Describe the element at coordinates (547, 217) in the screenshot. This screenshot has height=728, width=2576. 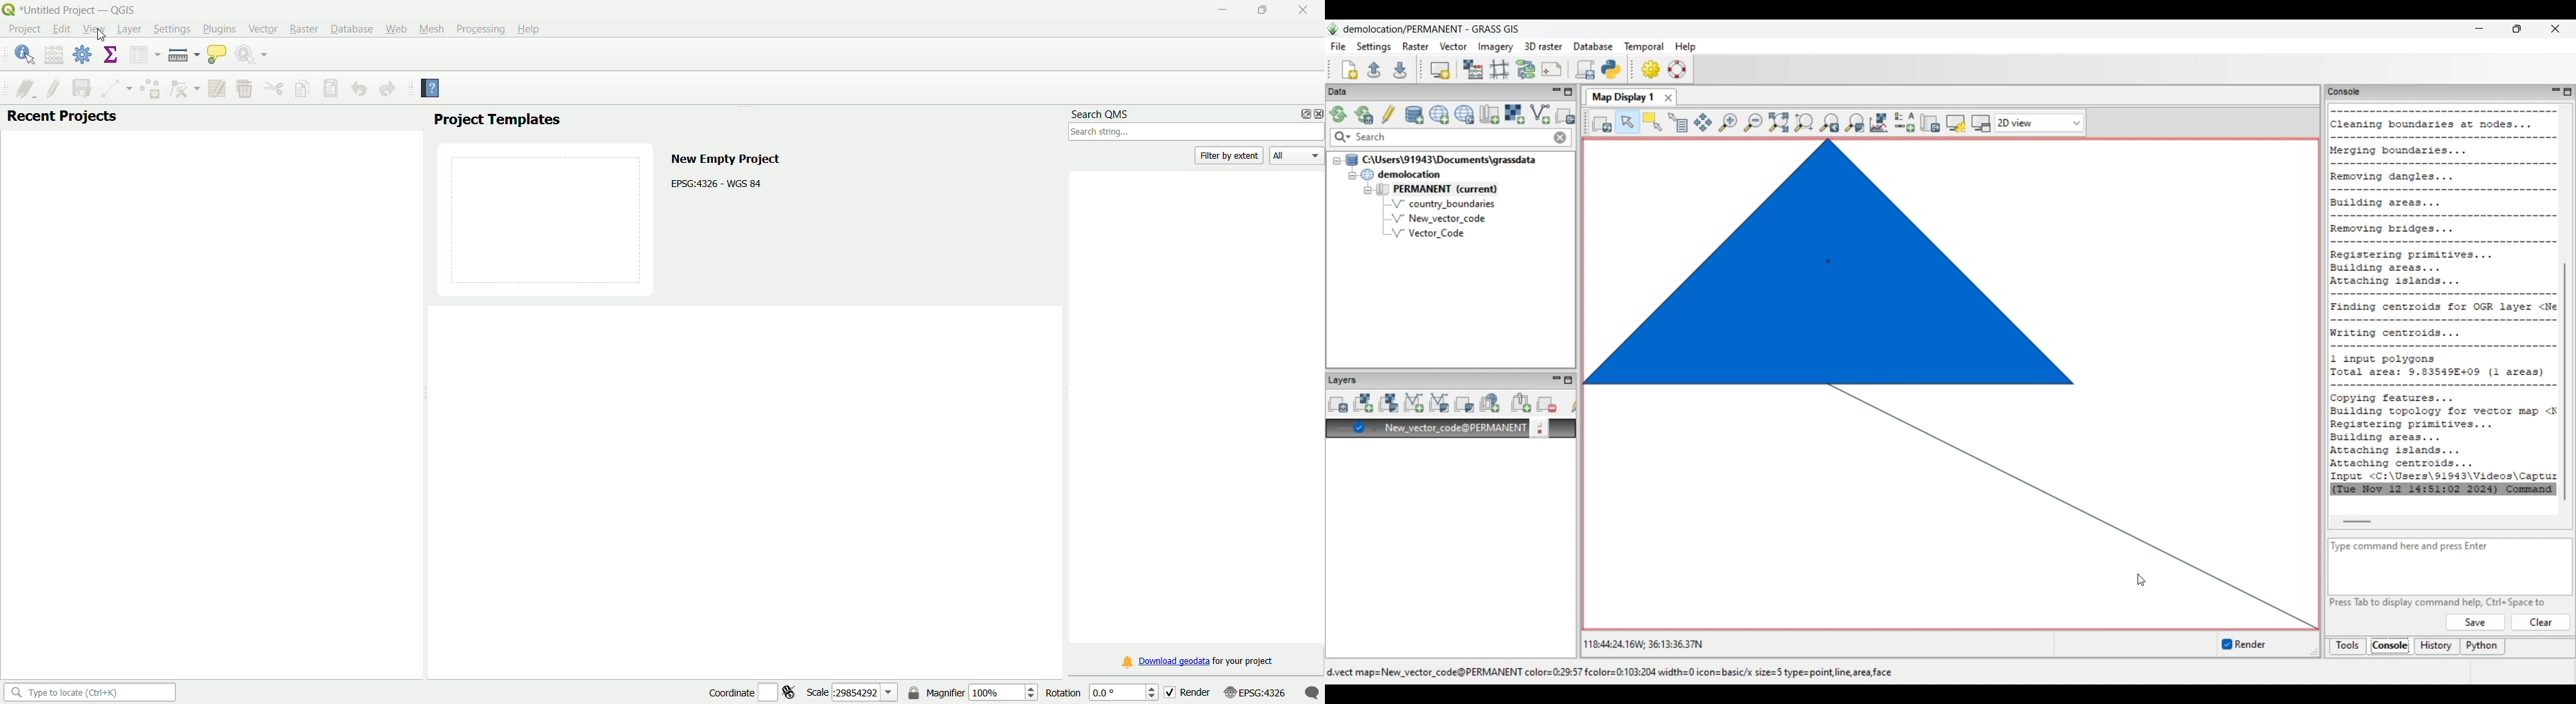
I see `slide` at that location.